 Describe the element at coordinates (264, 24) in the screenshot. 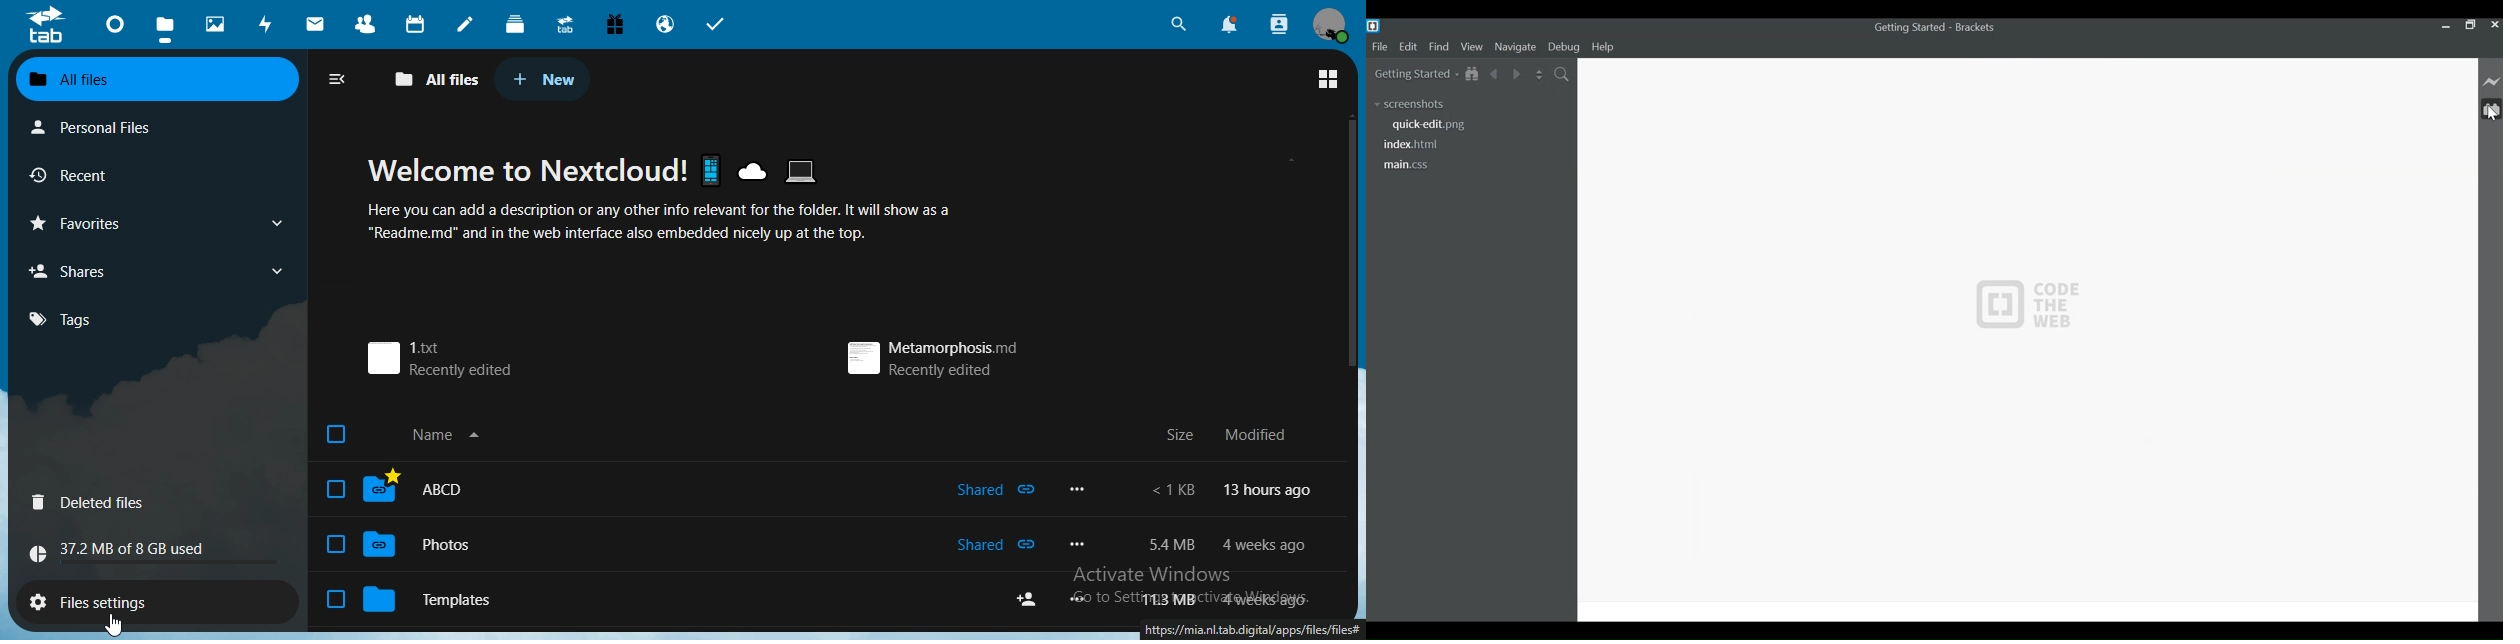

I see `activity` at that location.